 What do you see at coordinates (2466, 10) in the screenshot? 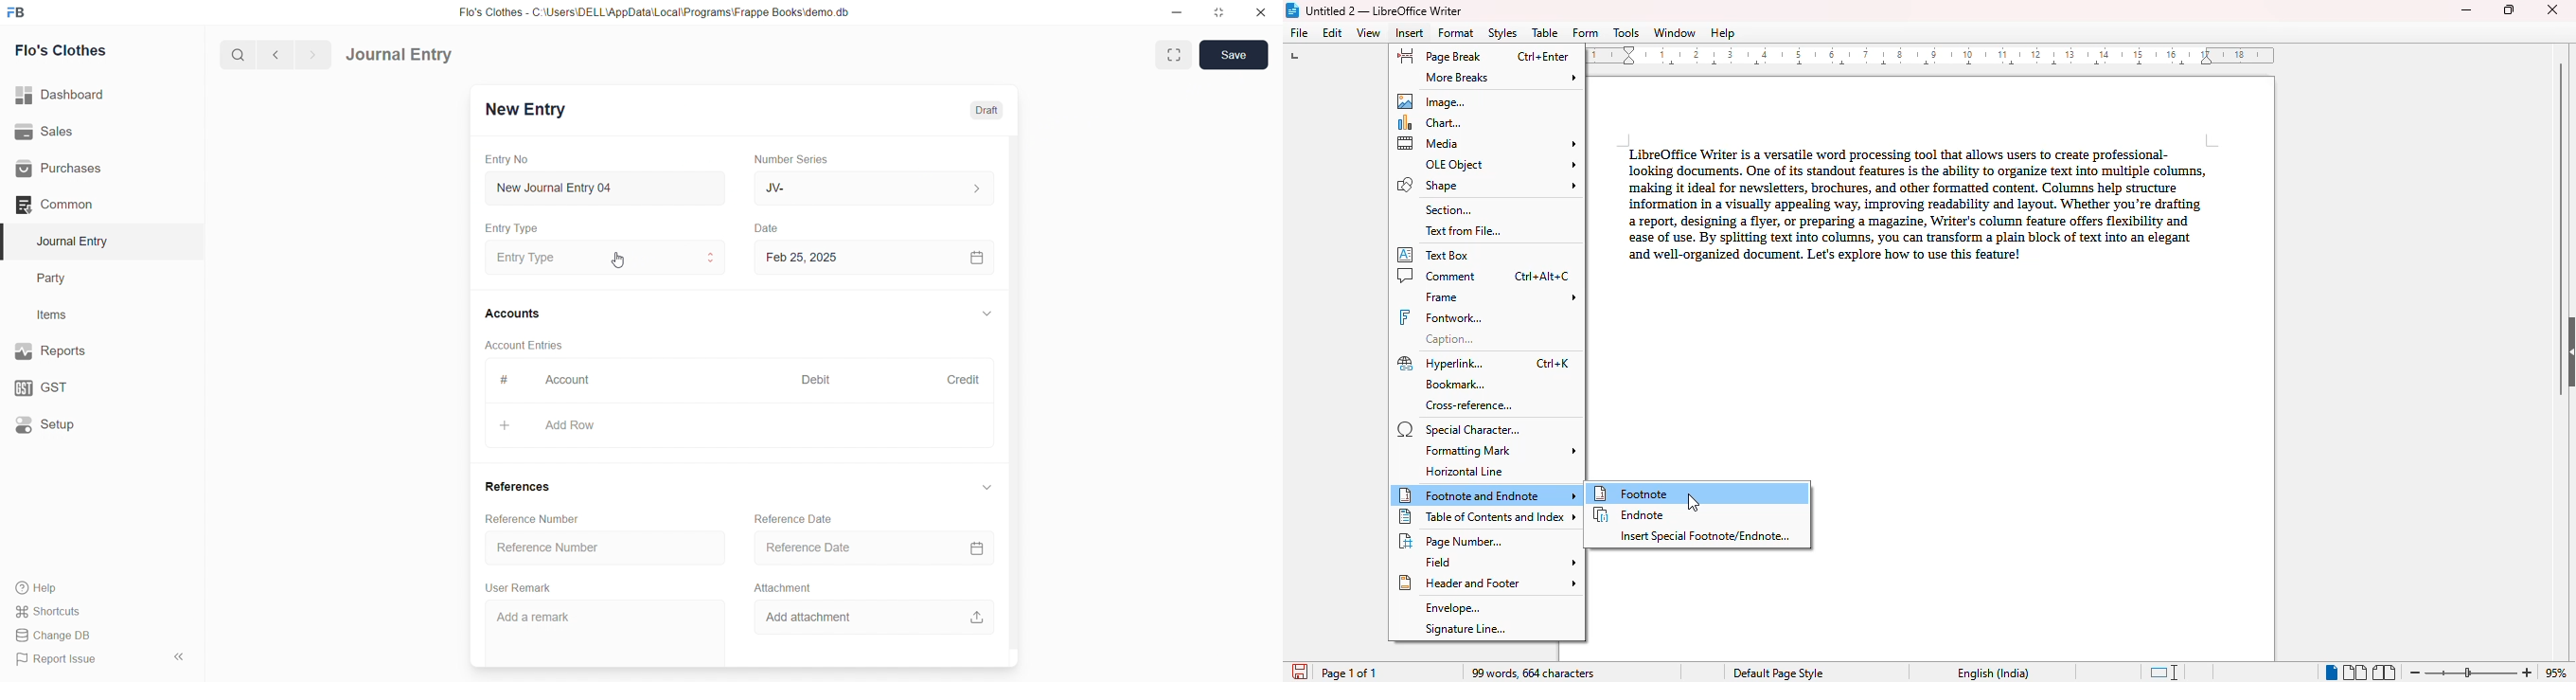
I see `minimize` at bounding box center [2466, 10].